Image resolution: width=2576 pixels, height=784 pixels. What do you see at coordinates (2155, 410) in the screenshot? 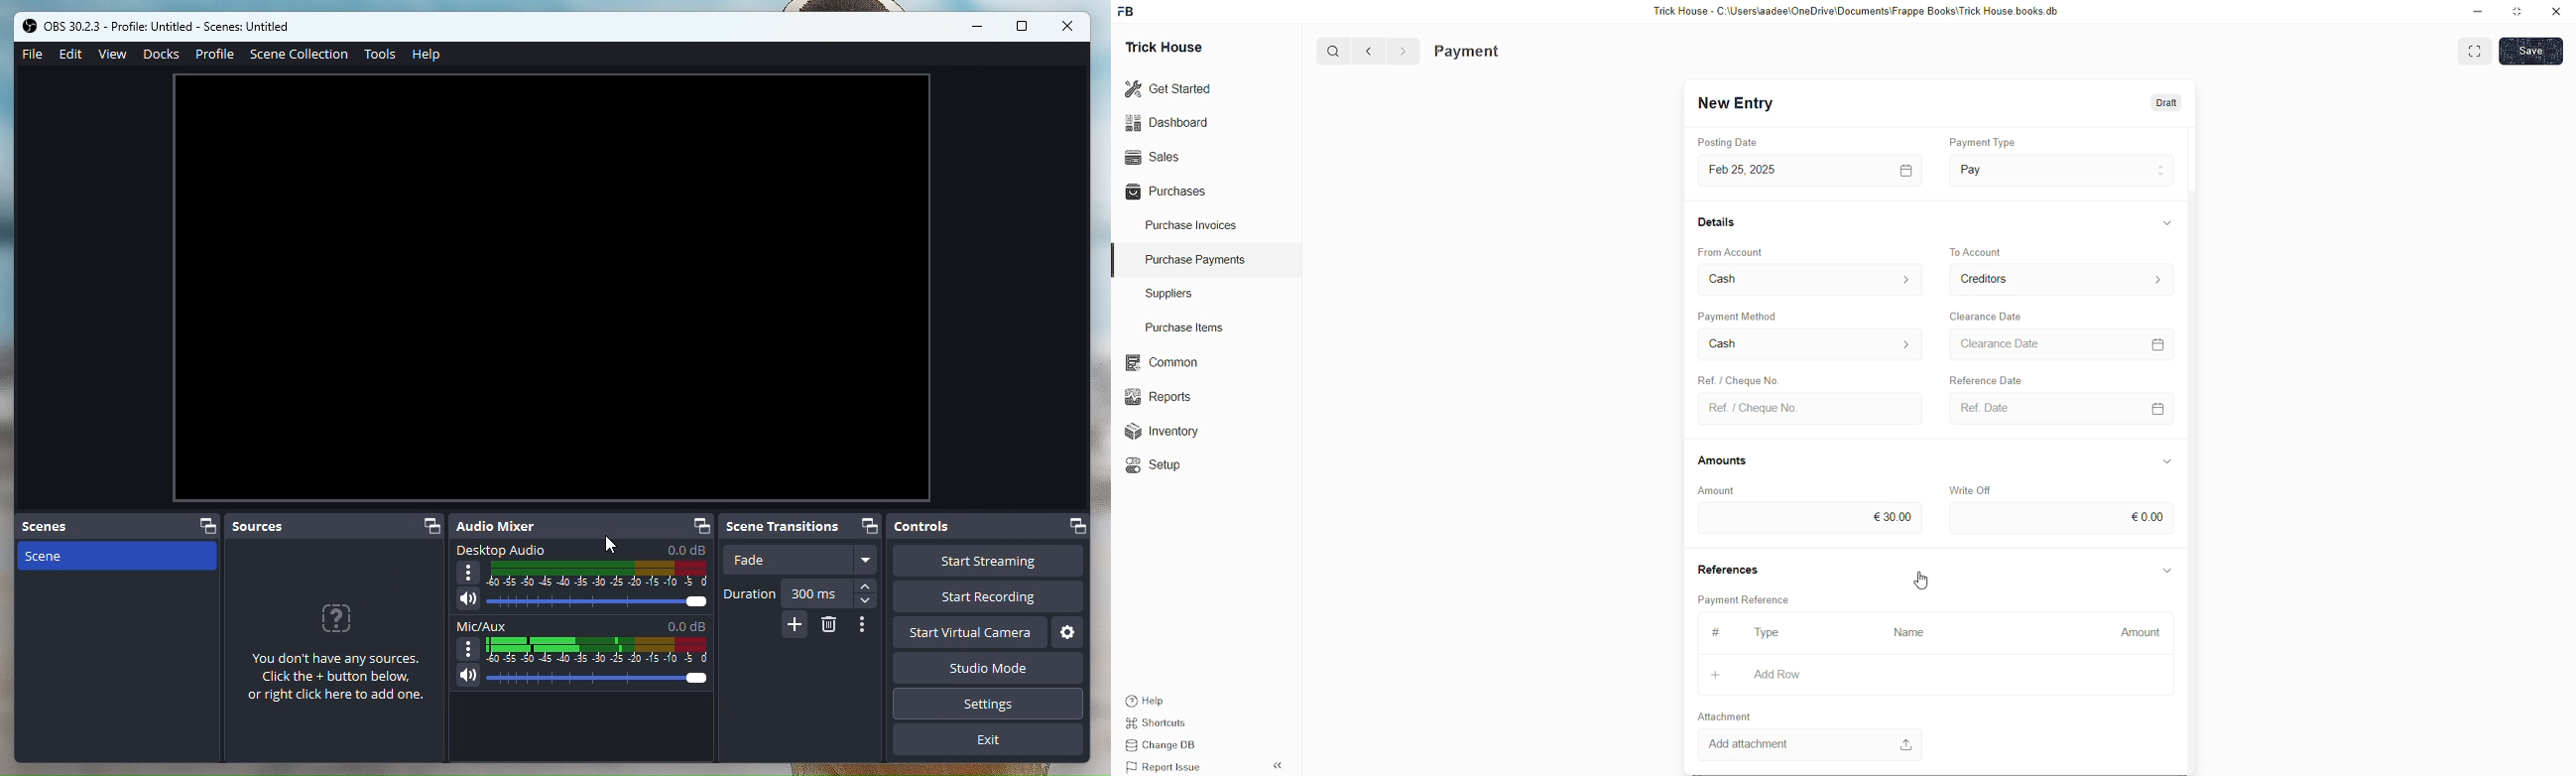
I see `calendar` at bounding box center [2155, 410].